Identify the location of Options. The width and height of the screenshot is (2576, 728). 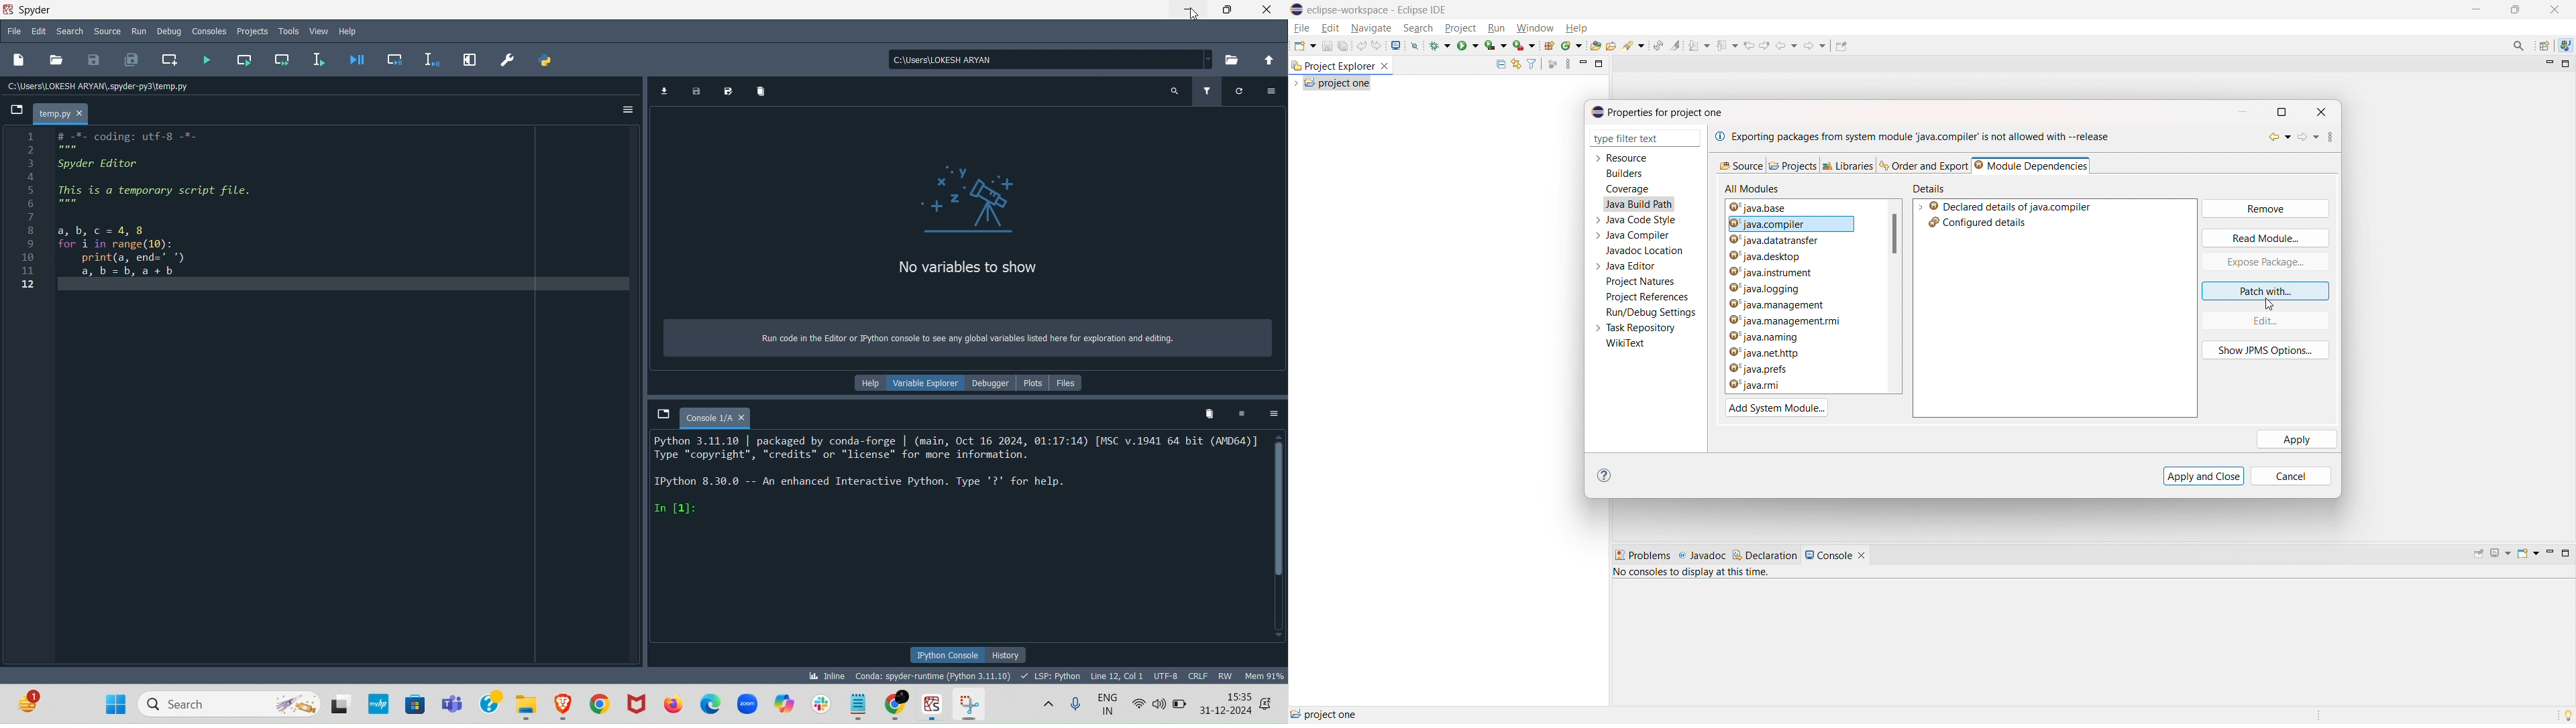
(623, 107).